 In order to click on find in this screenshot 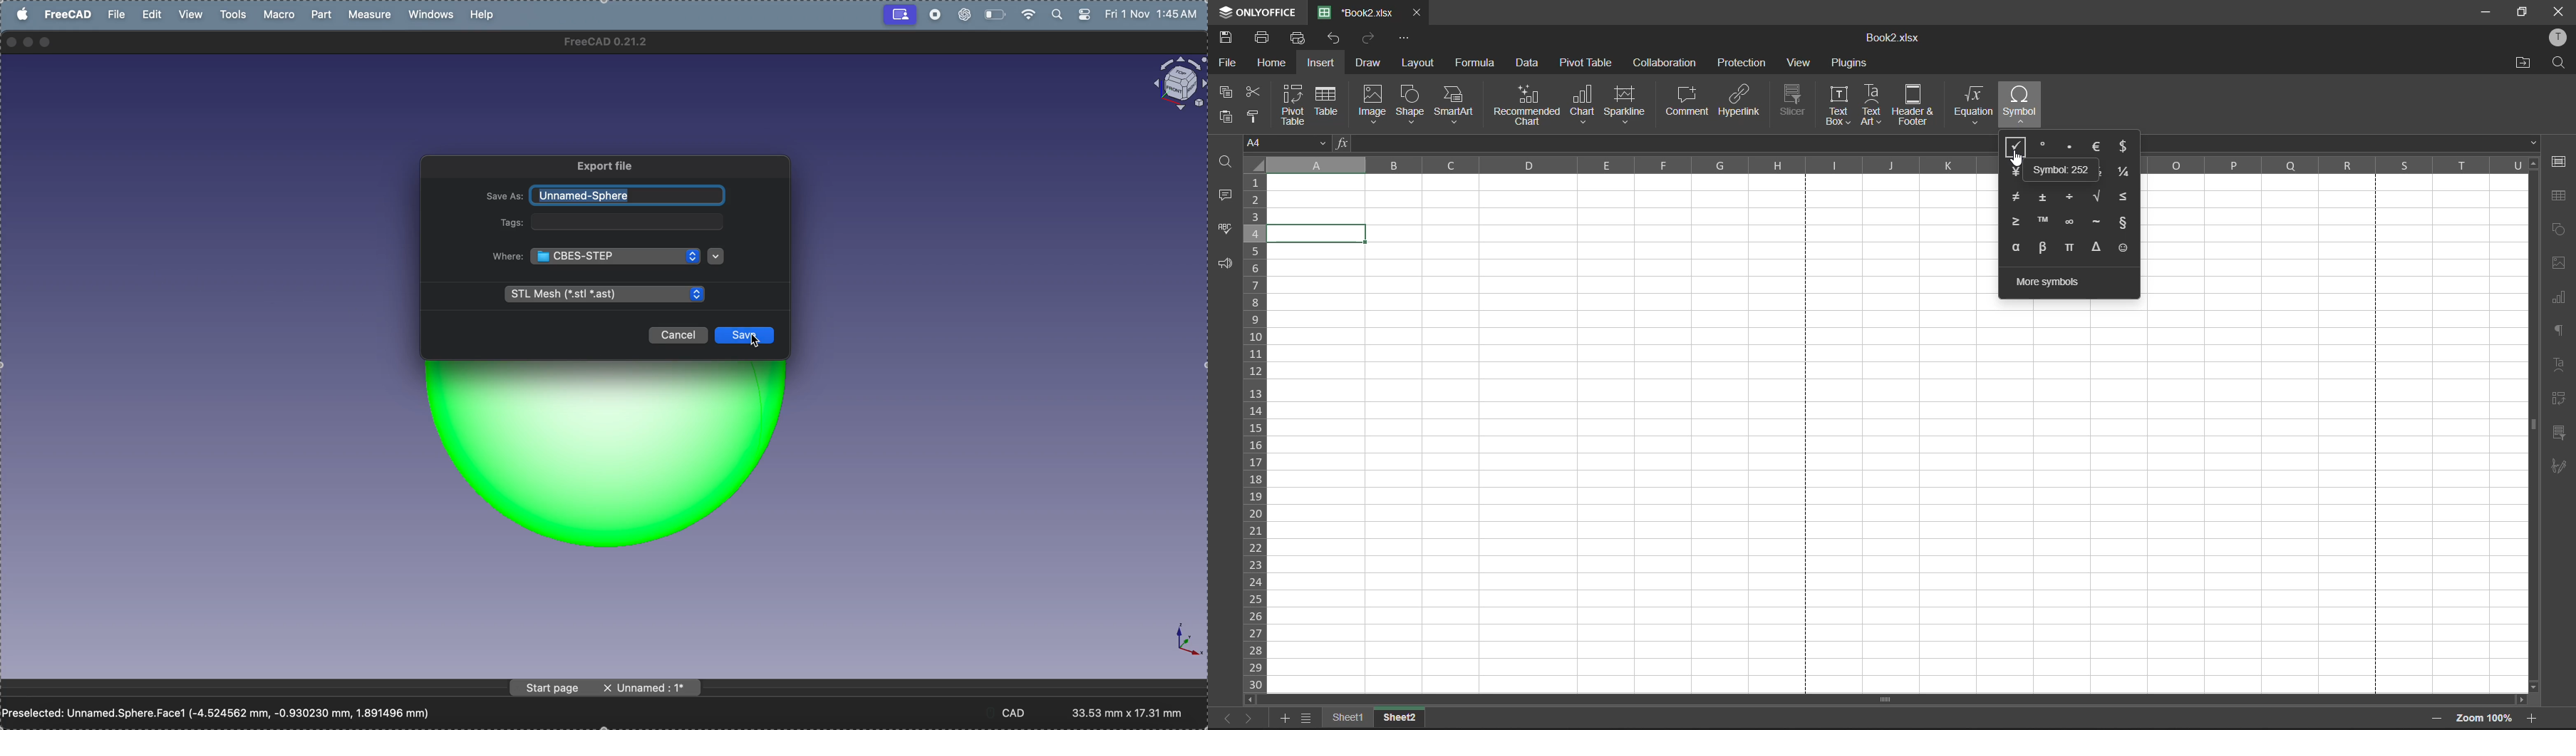, I will do `click(1226, 165)`.